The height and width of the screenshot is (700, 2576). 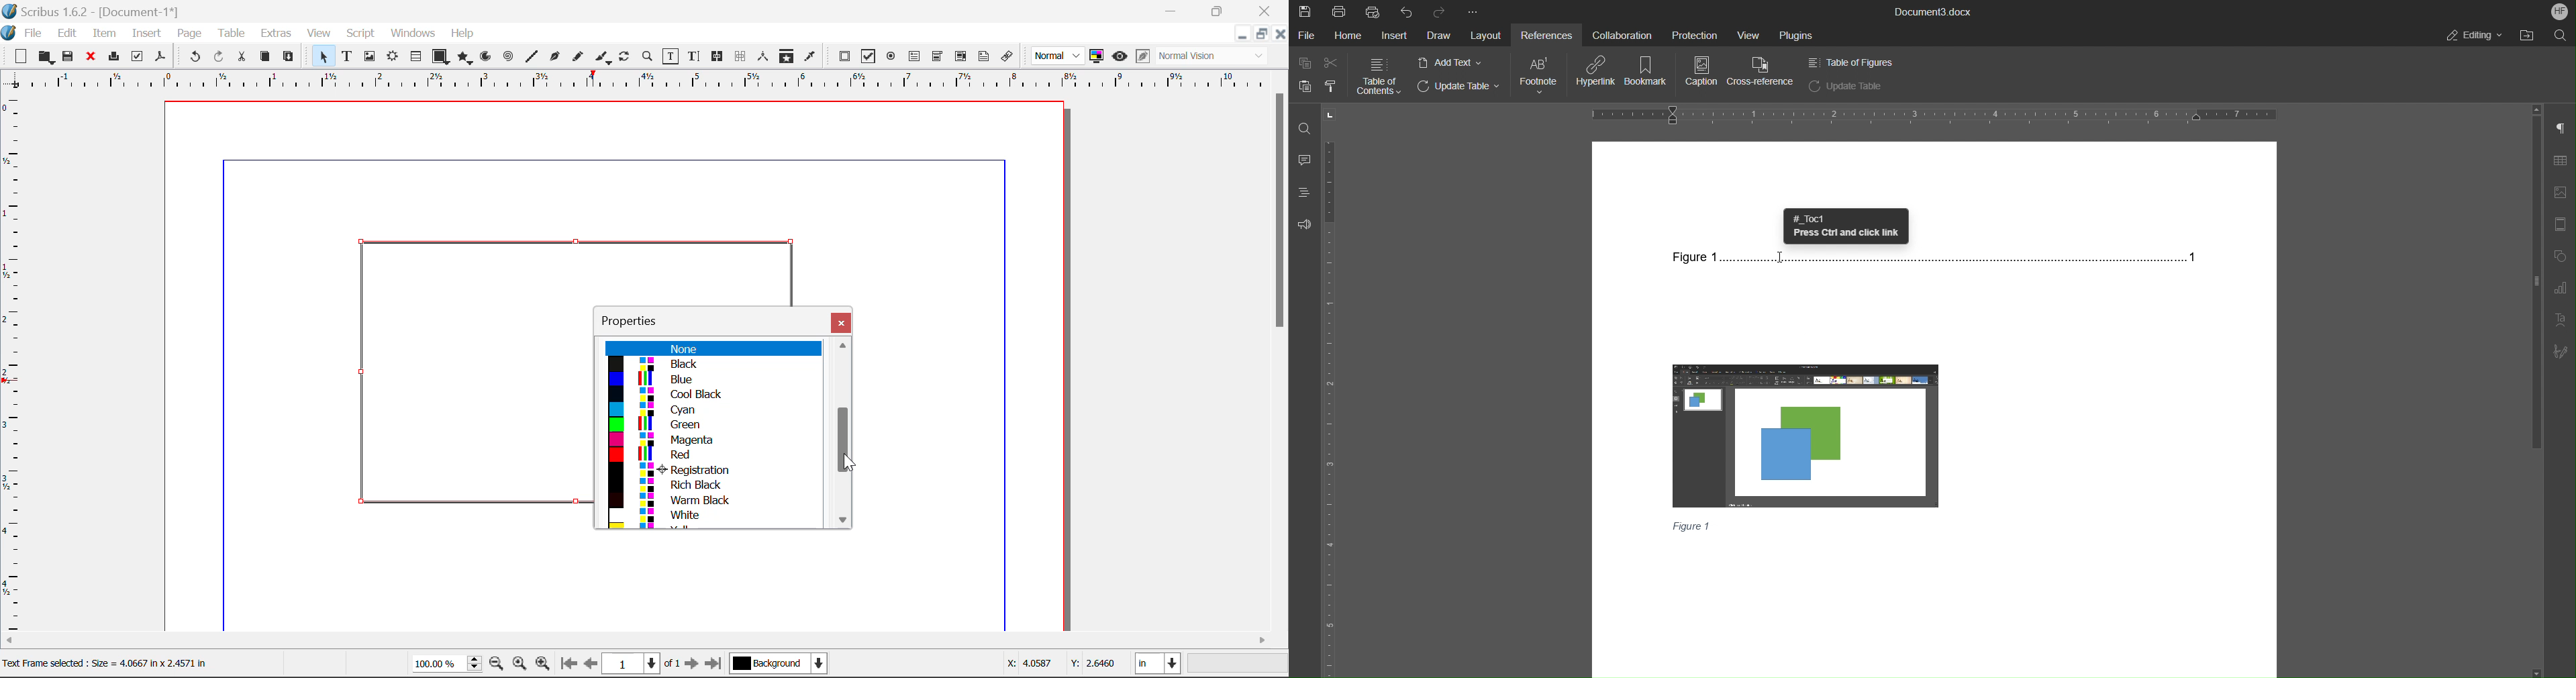 I want to click on New, so click(x=19, y=56).